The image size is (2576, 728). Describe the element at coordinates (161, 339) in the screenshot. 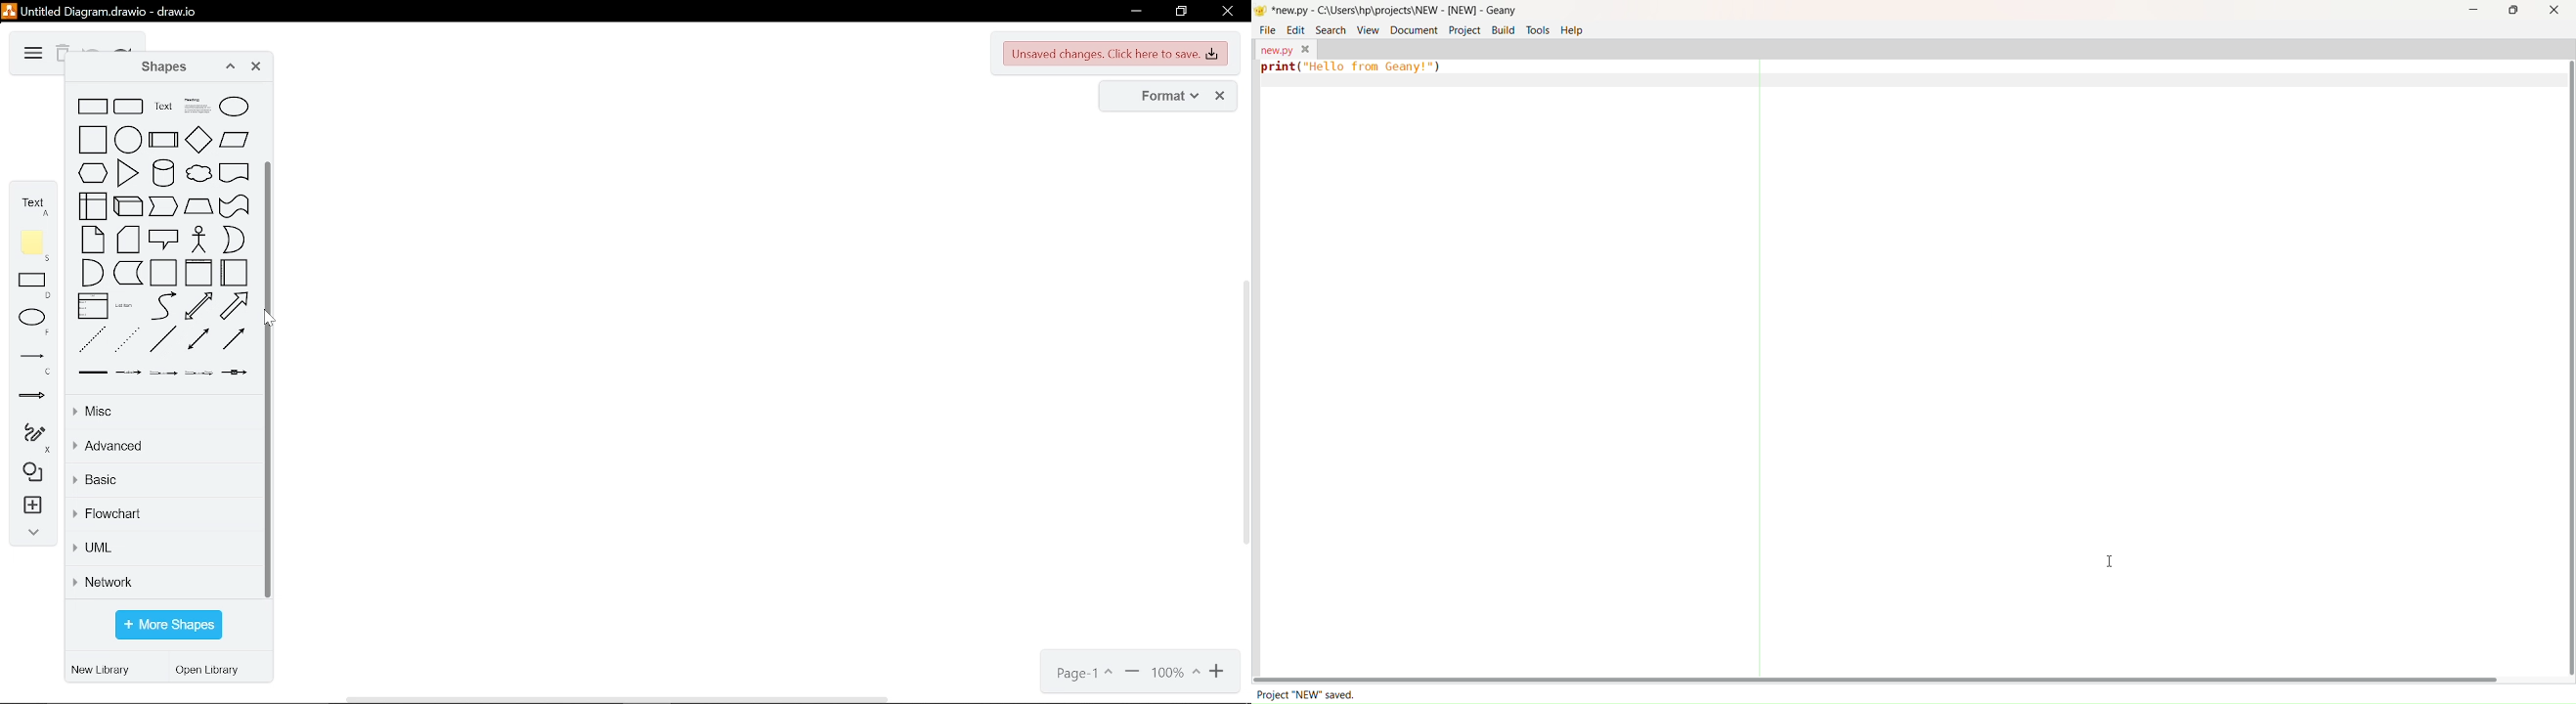

I see `line` at that location.